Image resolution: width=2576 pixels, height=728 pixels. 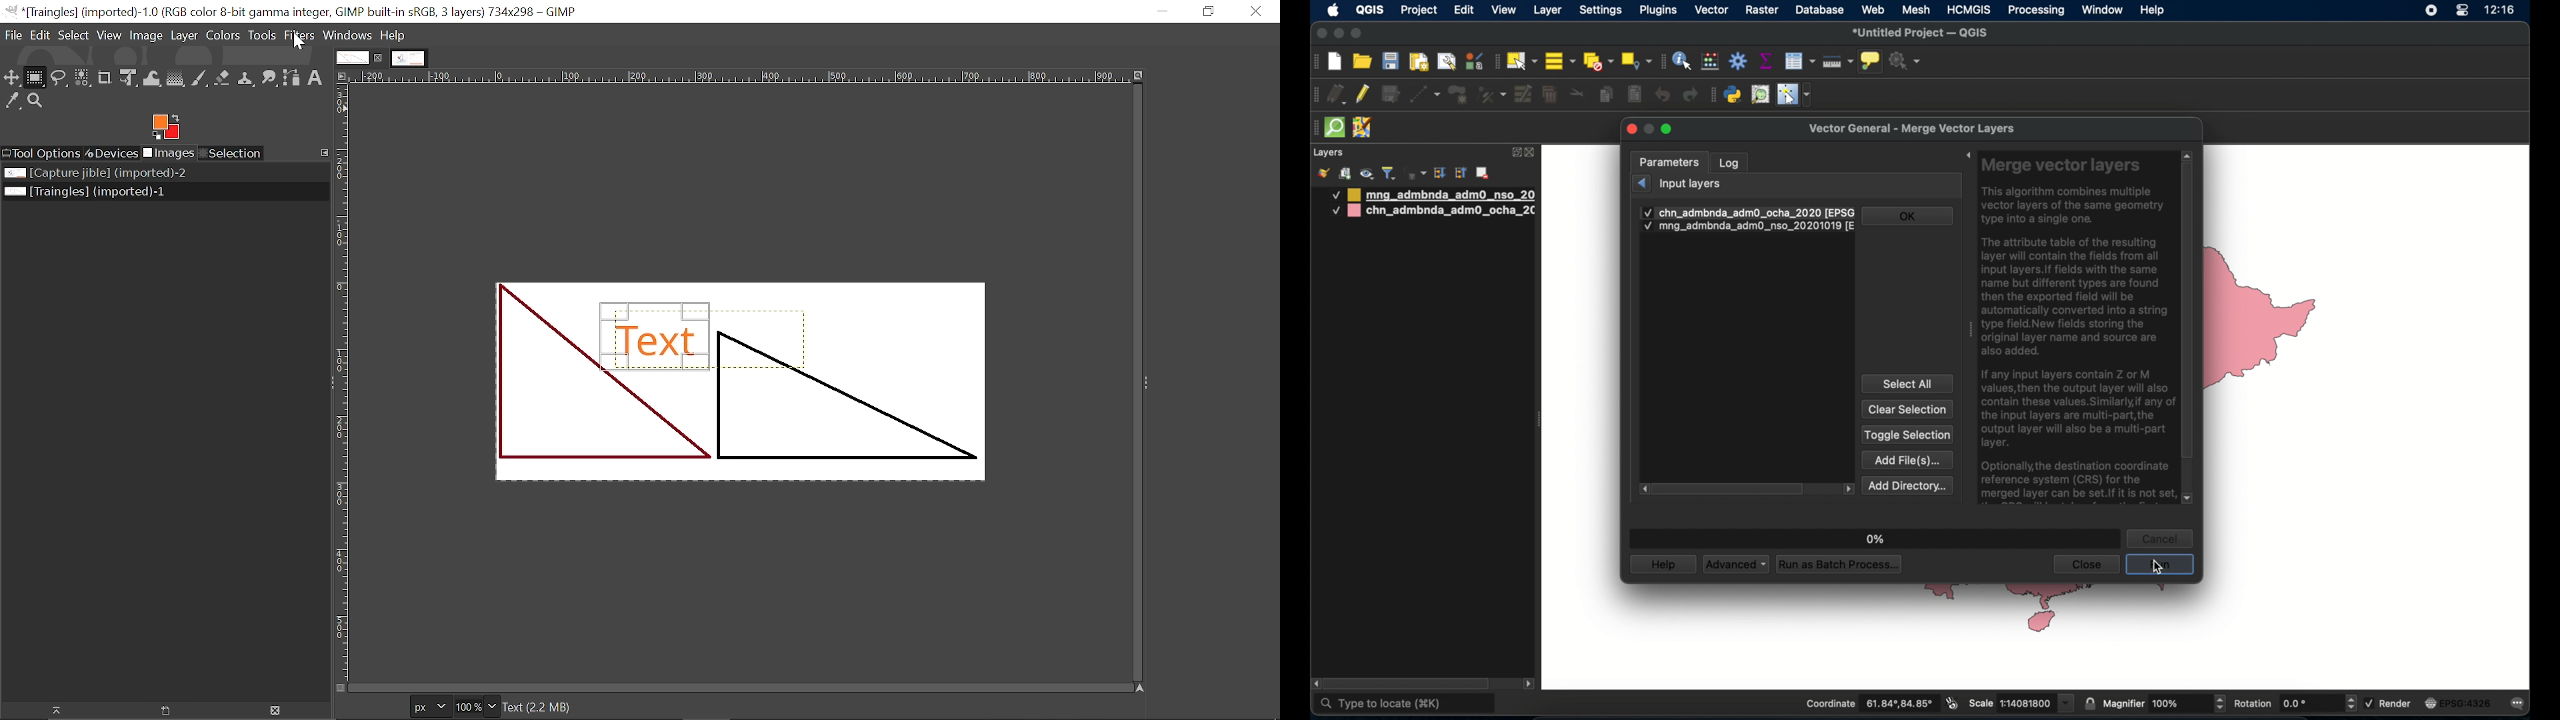 What do you see at coordinates (1602, 11) in the screenshot?
I see `settings` at bounding box center [1602, 11].